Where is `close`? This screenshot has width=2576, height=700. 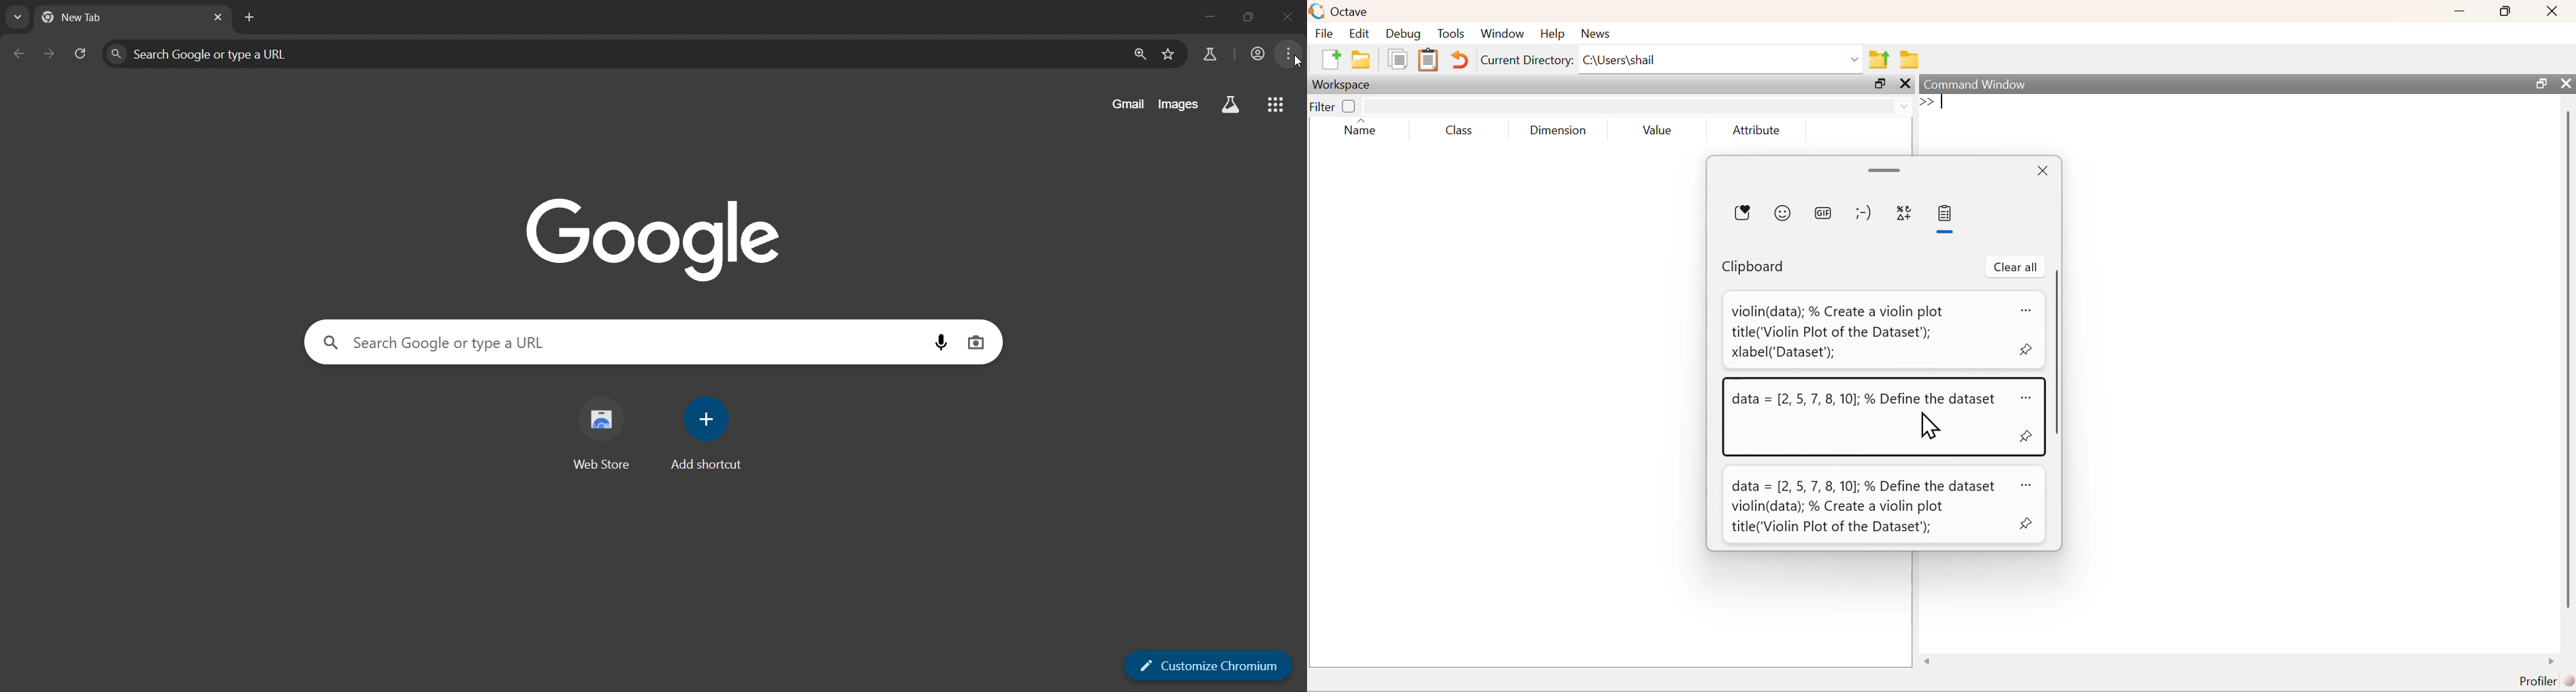
close is located at coordinates (2555, 11).